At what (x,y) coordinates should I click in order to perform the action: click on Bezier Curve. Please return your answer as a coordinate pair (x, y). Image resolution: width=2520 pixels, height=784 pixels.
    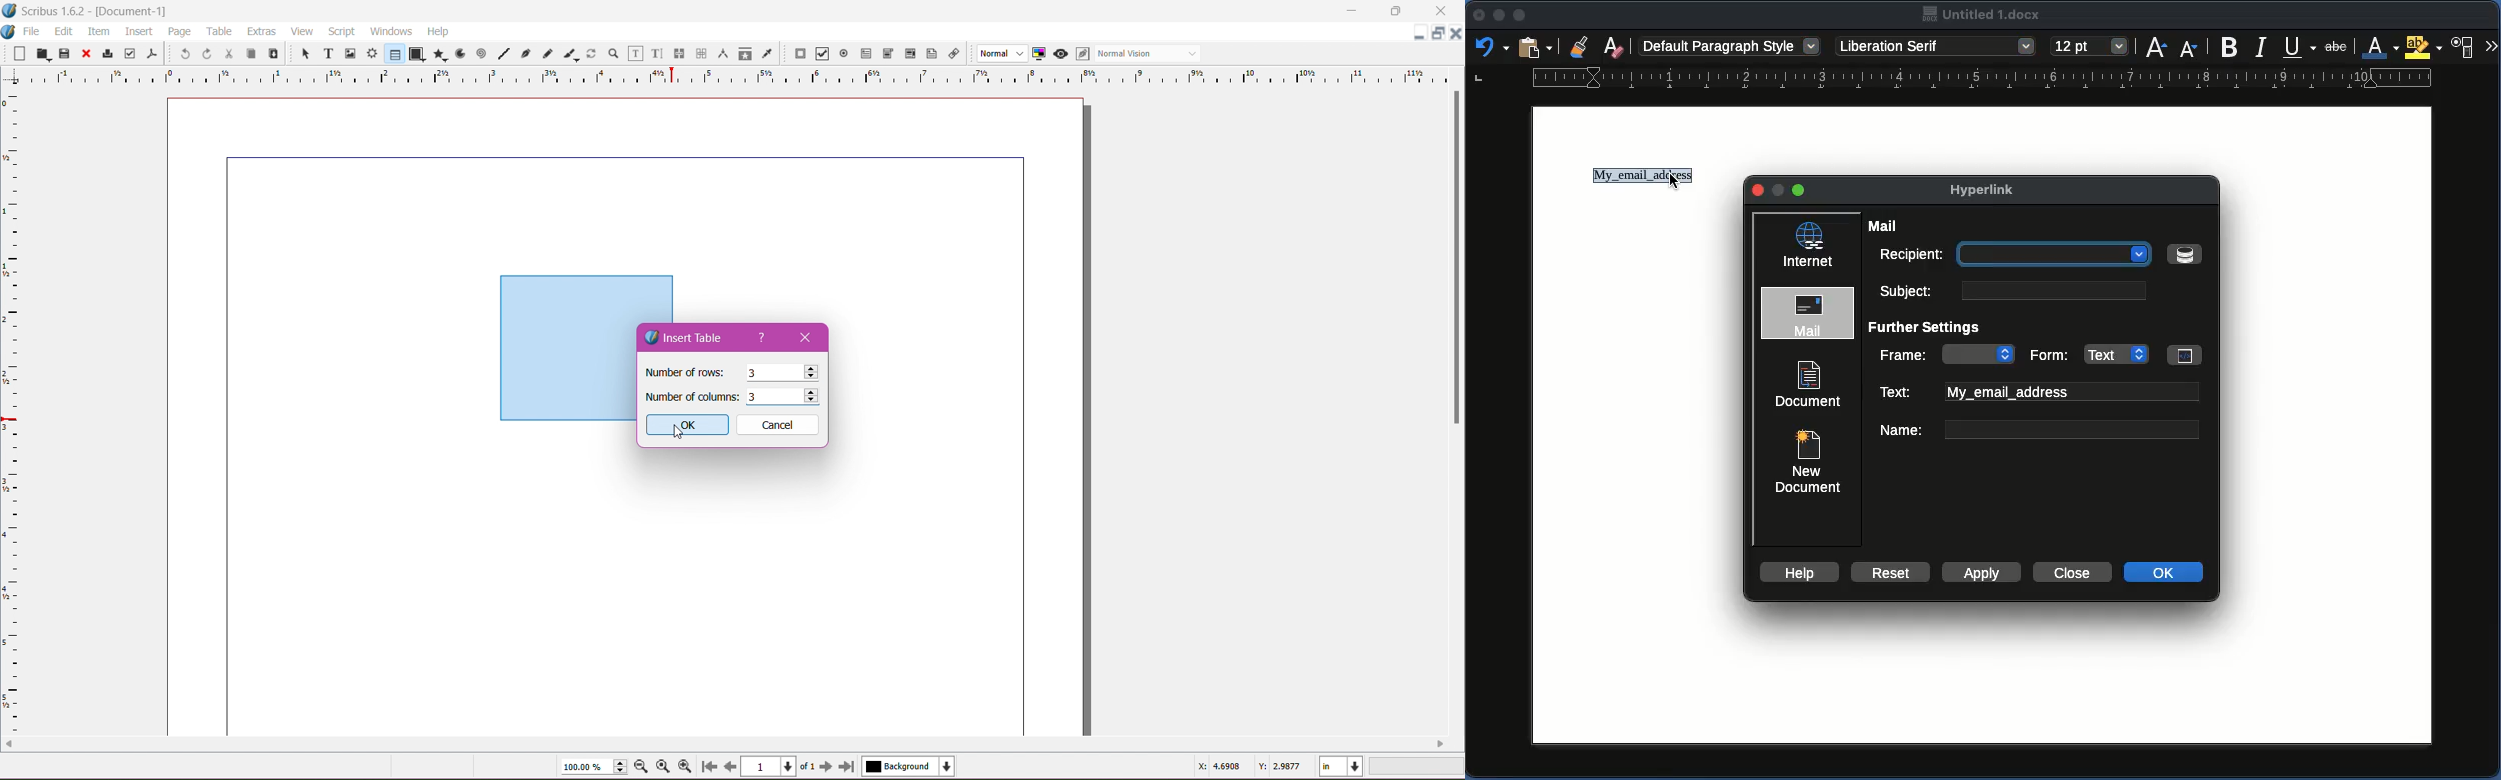
    Looking at the image, I should click on (524, 53).